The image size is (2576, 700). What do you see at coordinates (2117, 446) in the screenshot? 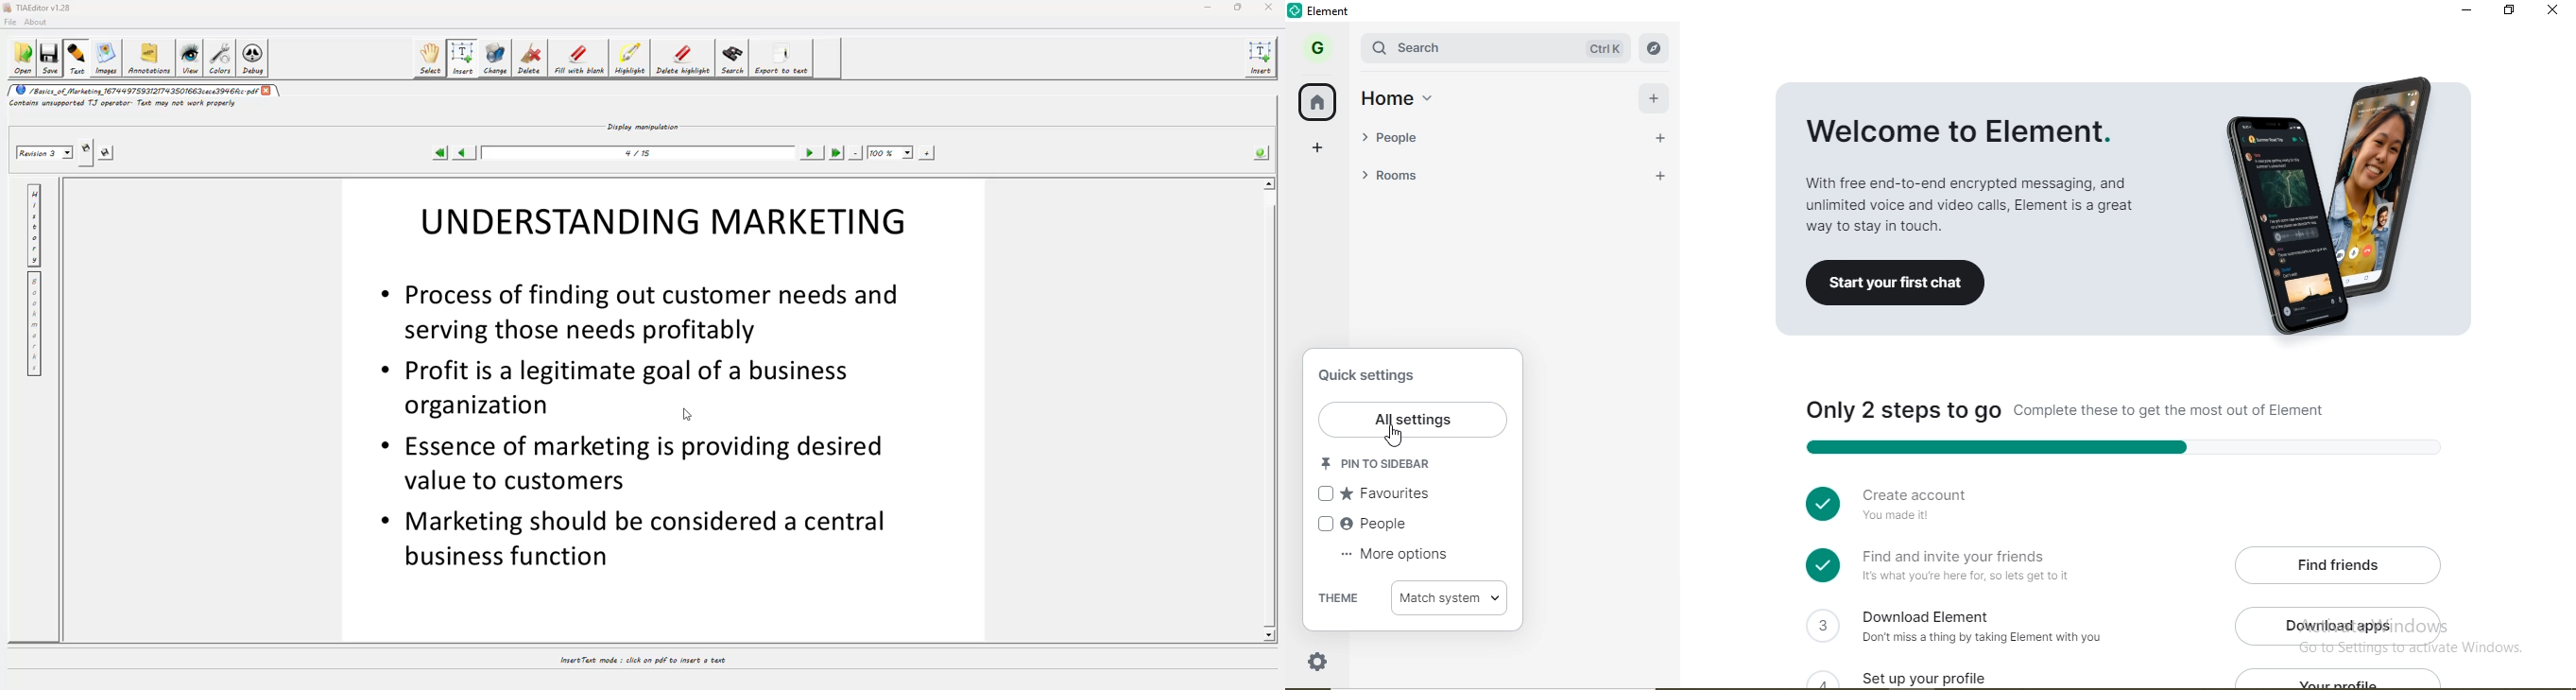
I see `progress` at bounding box center [2117, 446].